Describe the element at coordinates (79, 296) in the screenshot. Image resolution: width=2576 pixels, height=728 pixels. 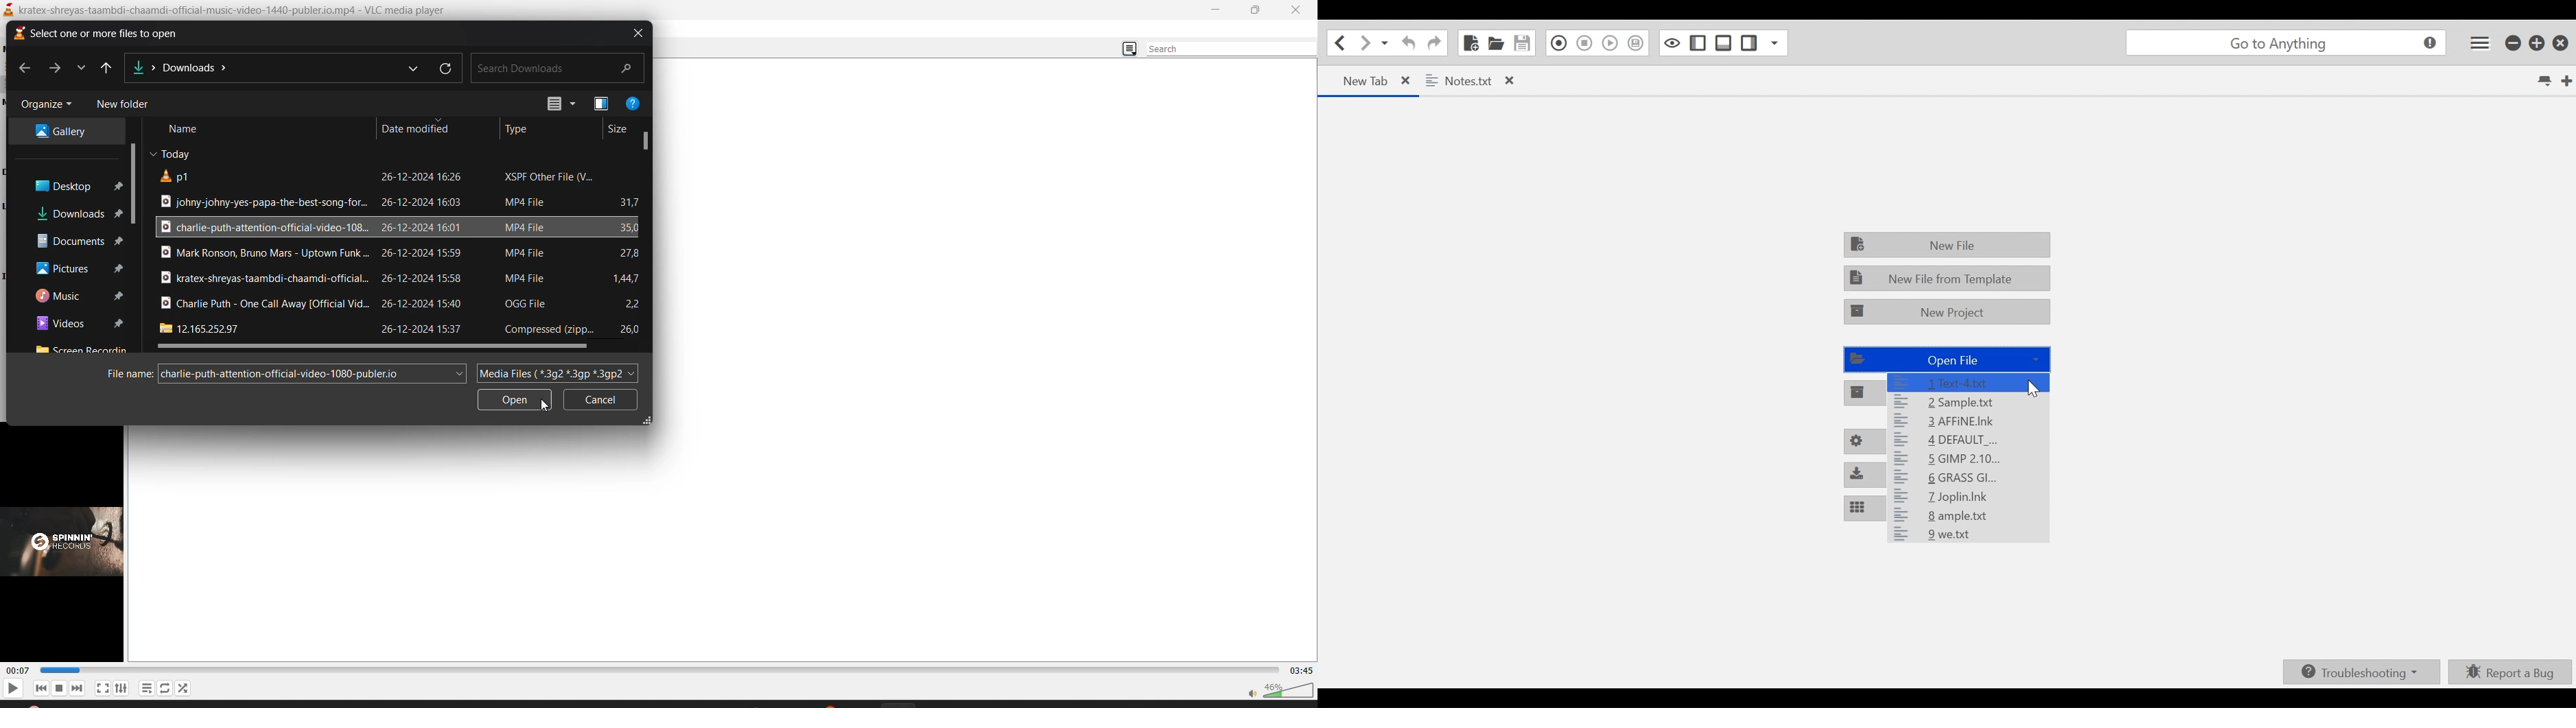
I see `music` at that location.